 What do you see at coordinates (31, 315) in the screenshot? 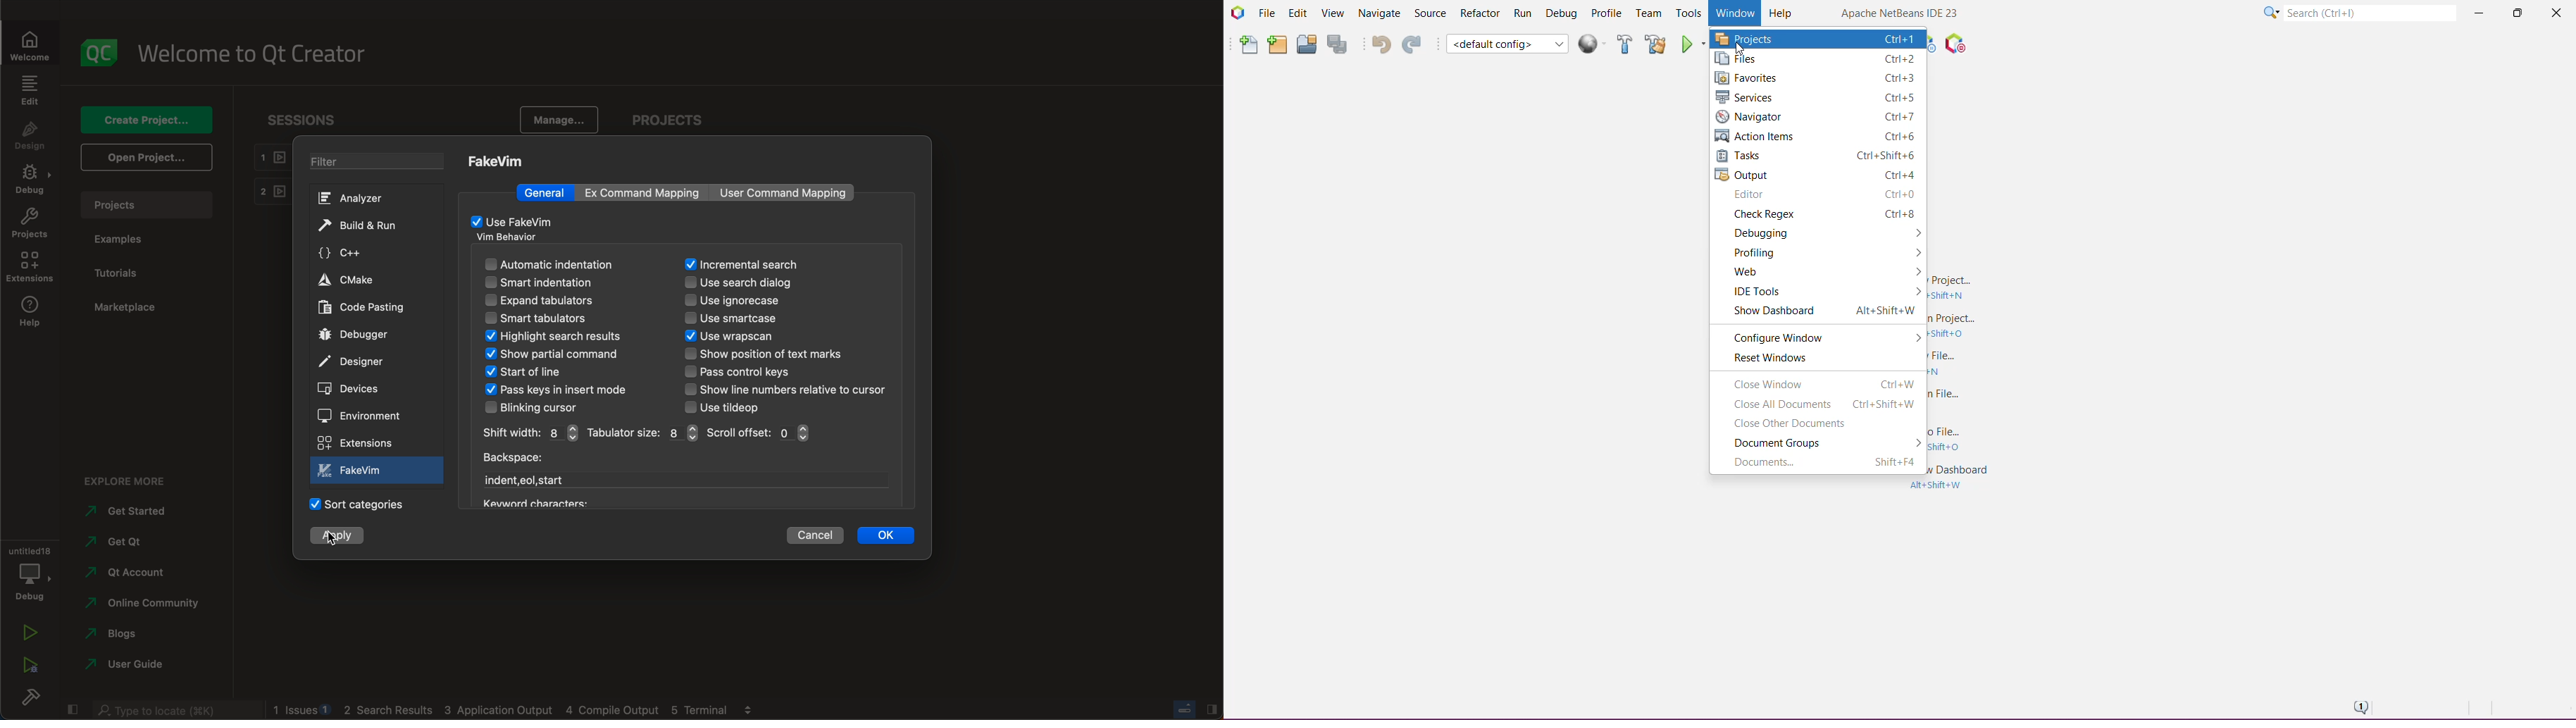
I see `help` at bounding box center [31, 315].